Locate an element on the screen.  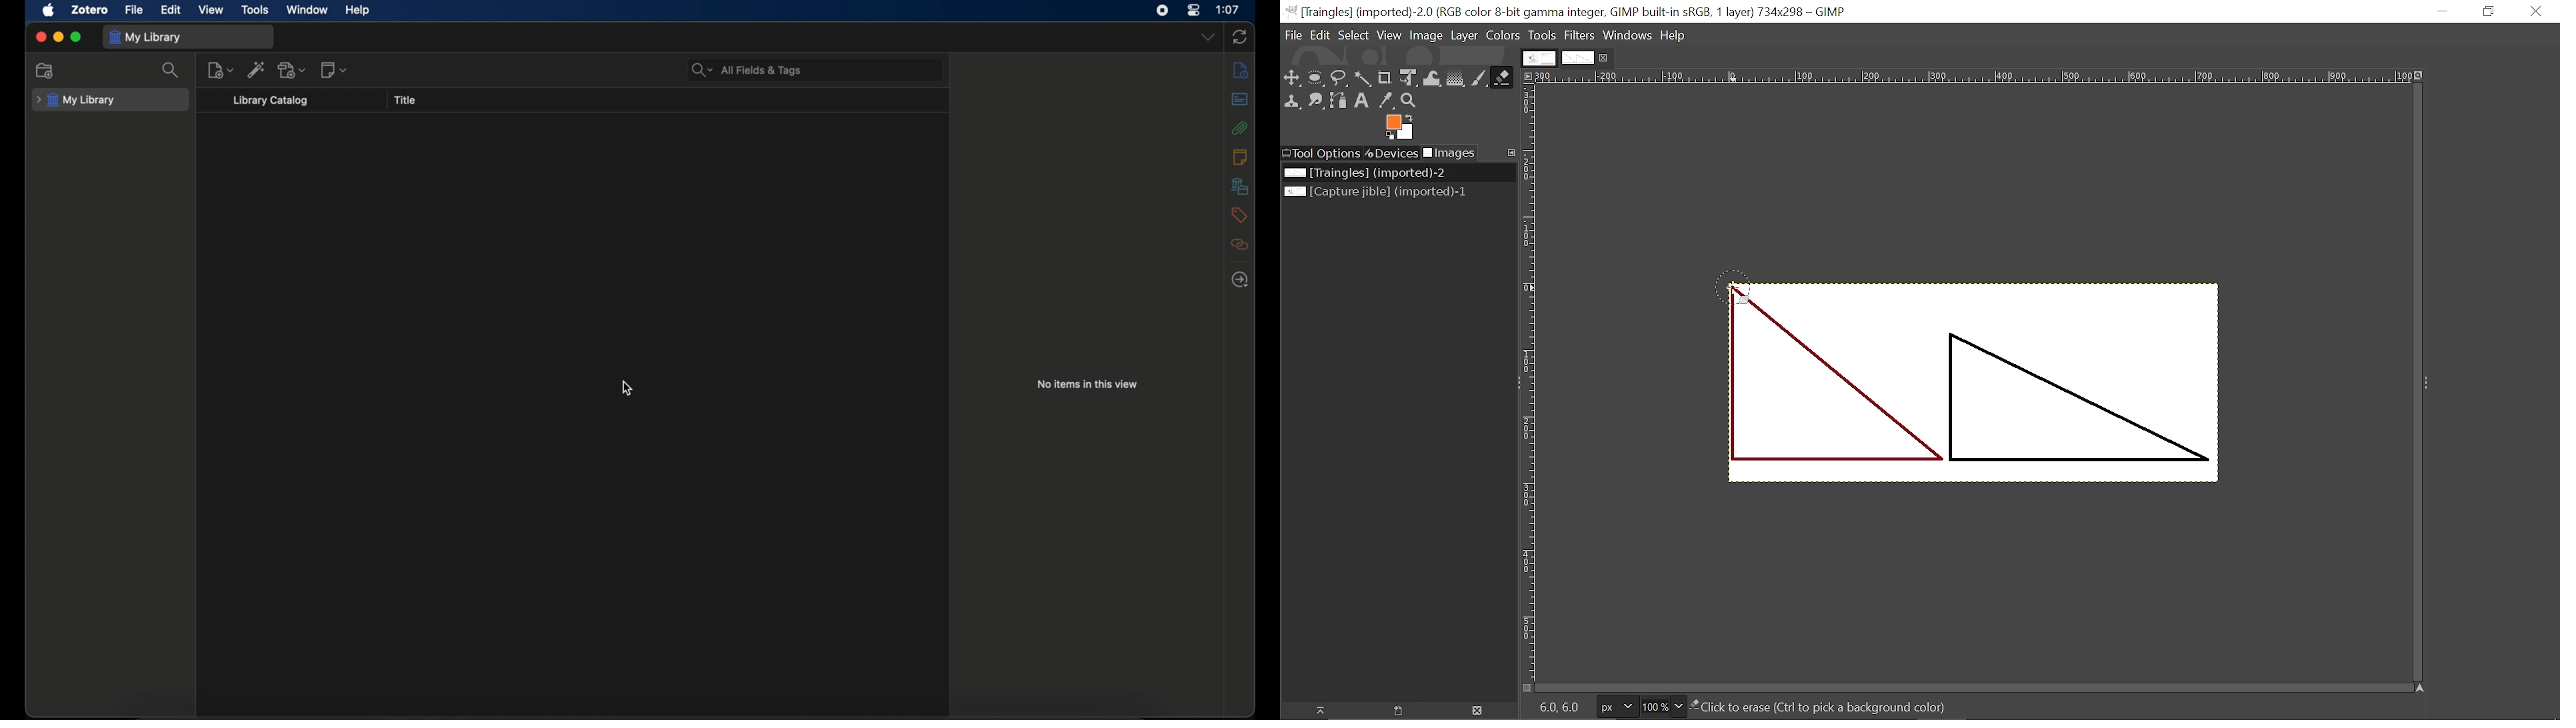
locate is located at coordinates (1241, 281).